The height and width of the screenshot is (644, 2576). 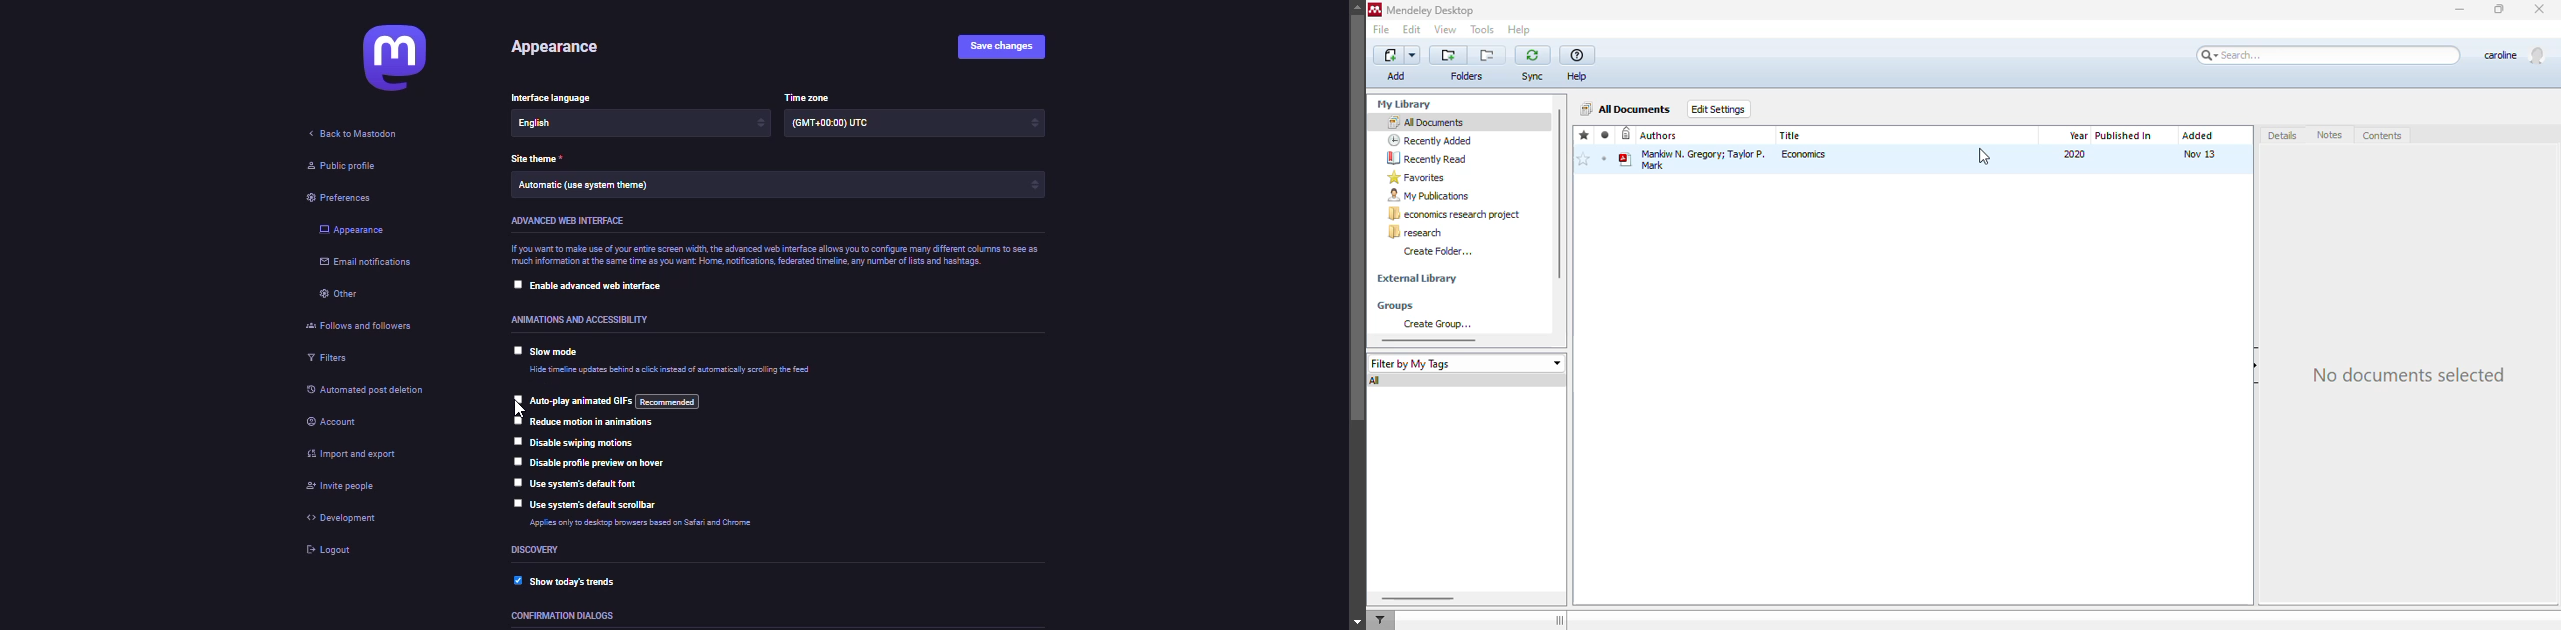 I want to click on authors, so click(x=1659, y=136).